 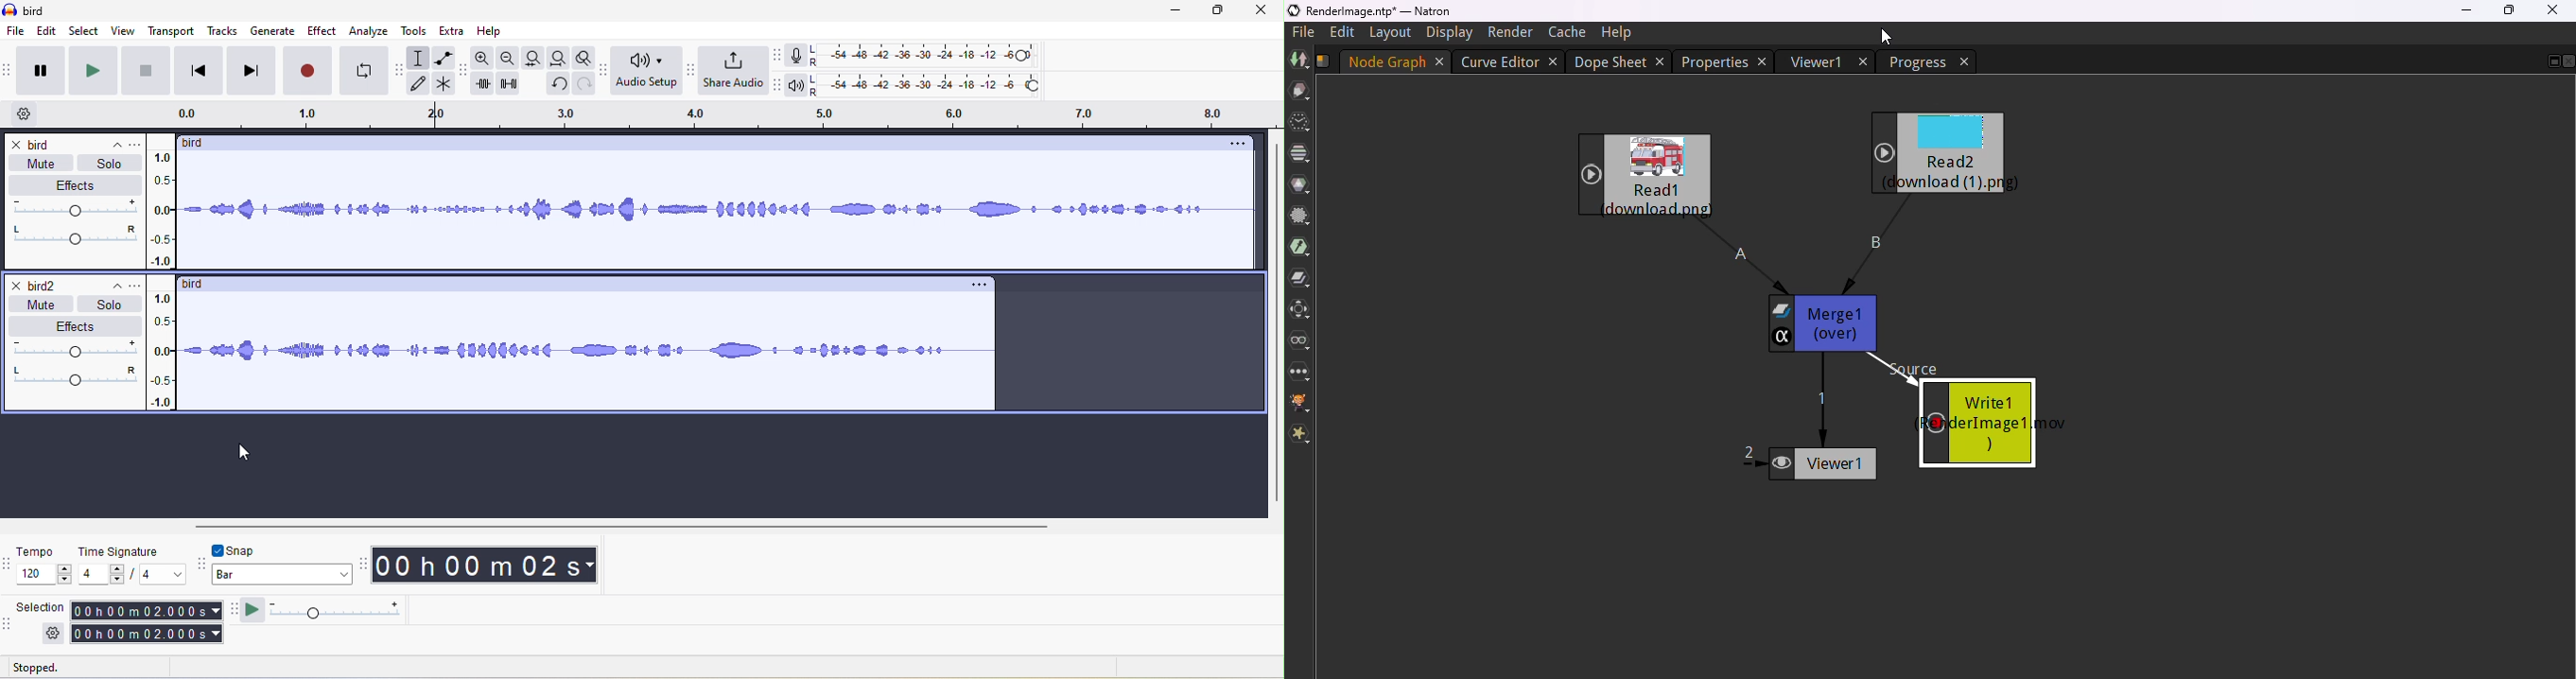 I want to click on mute, so click(x=42, y=165).